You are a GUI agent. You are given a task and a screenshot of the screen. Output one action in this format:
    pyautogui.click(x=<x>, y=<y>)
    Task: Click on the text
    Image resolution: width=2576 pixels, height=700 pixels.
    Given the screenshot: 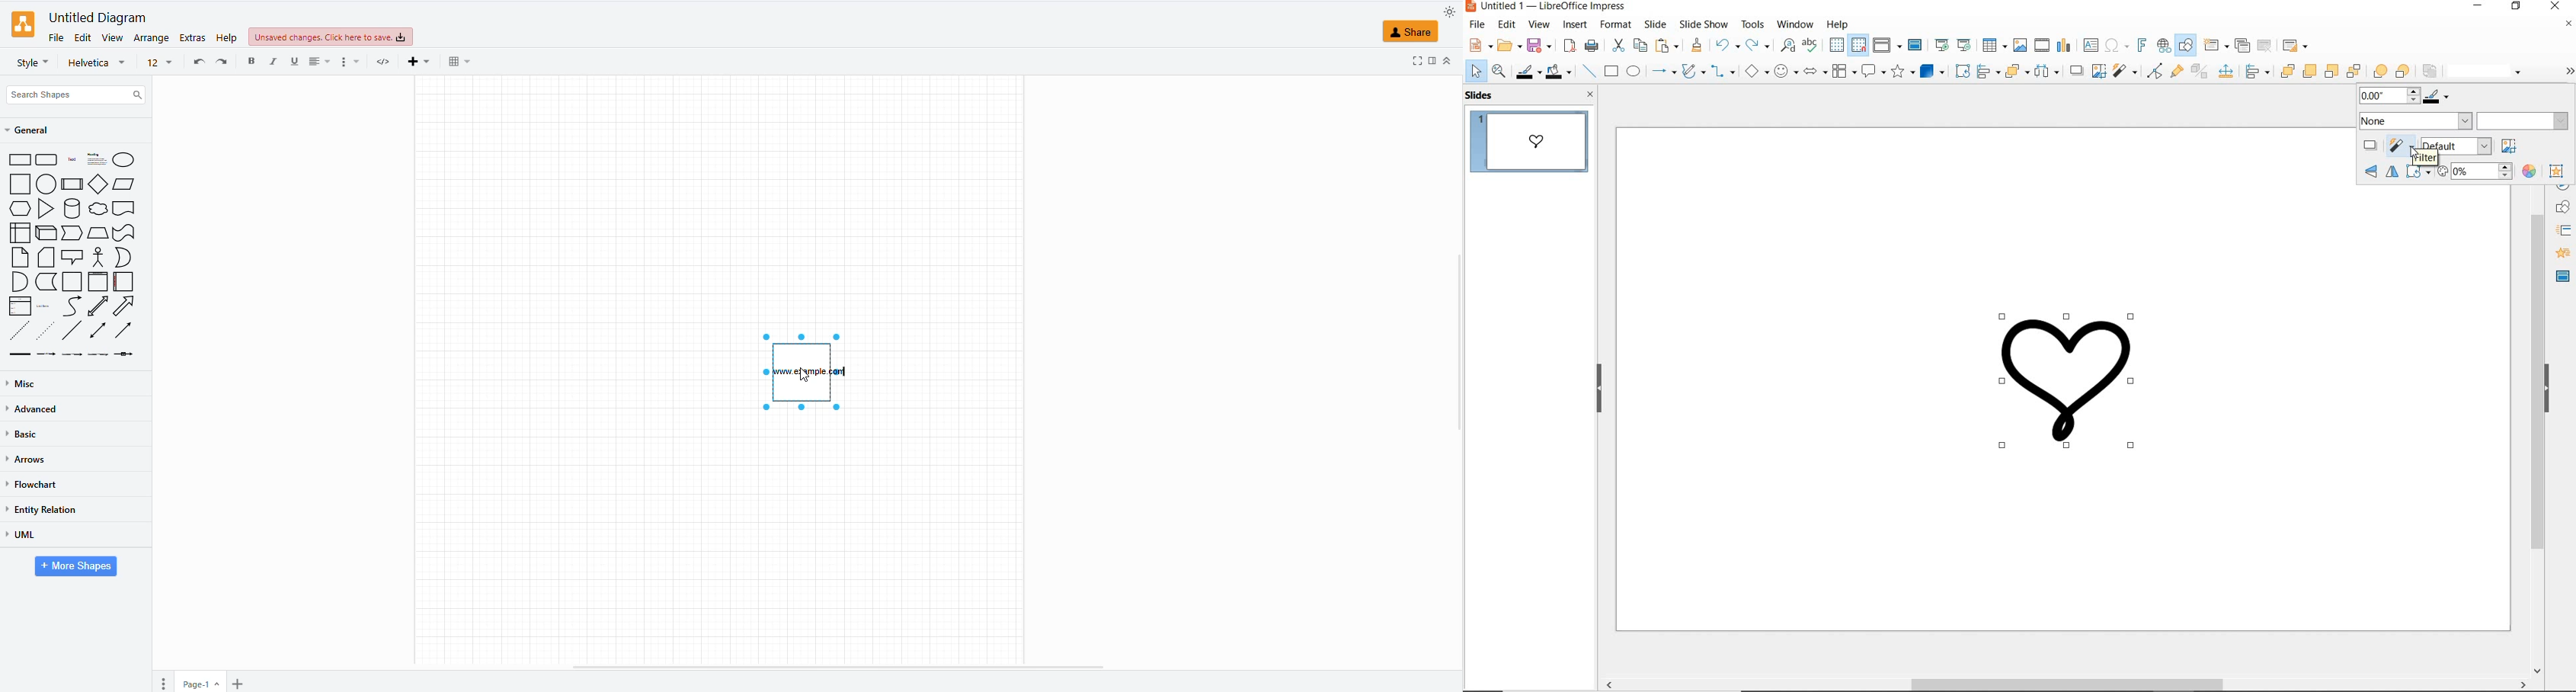 What is the action you would take?
    pyautogui.click(x=71, y=161)
    